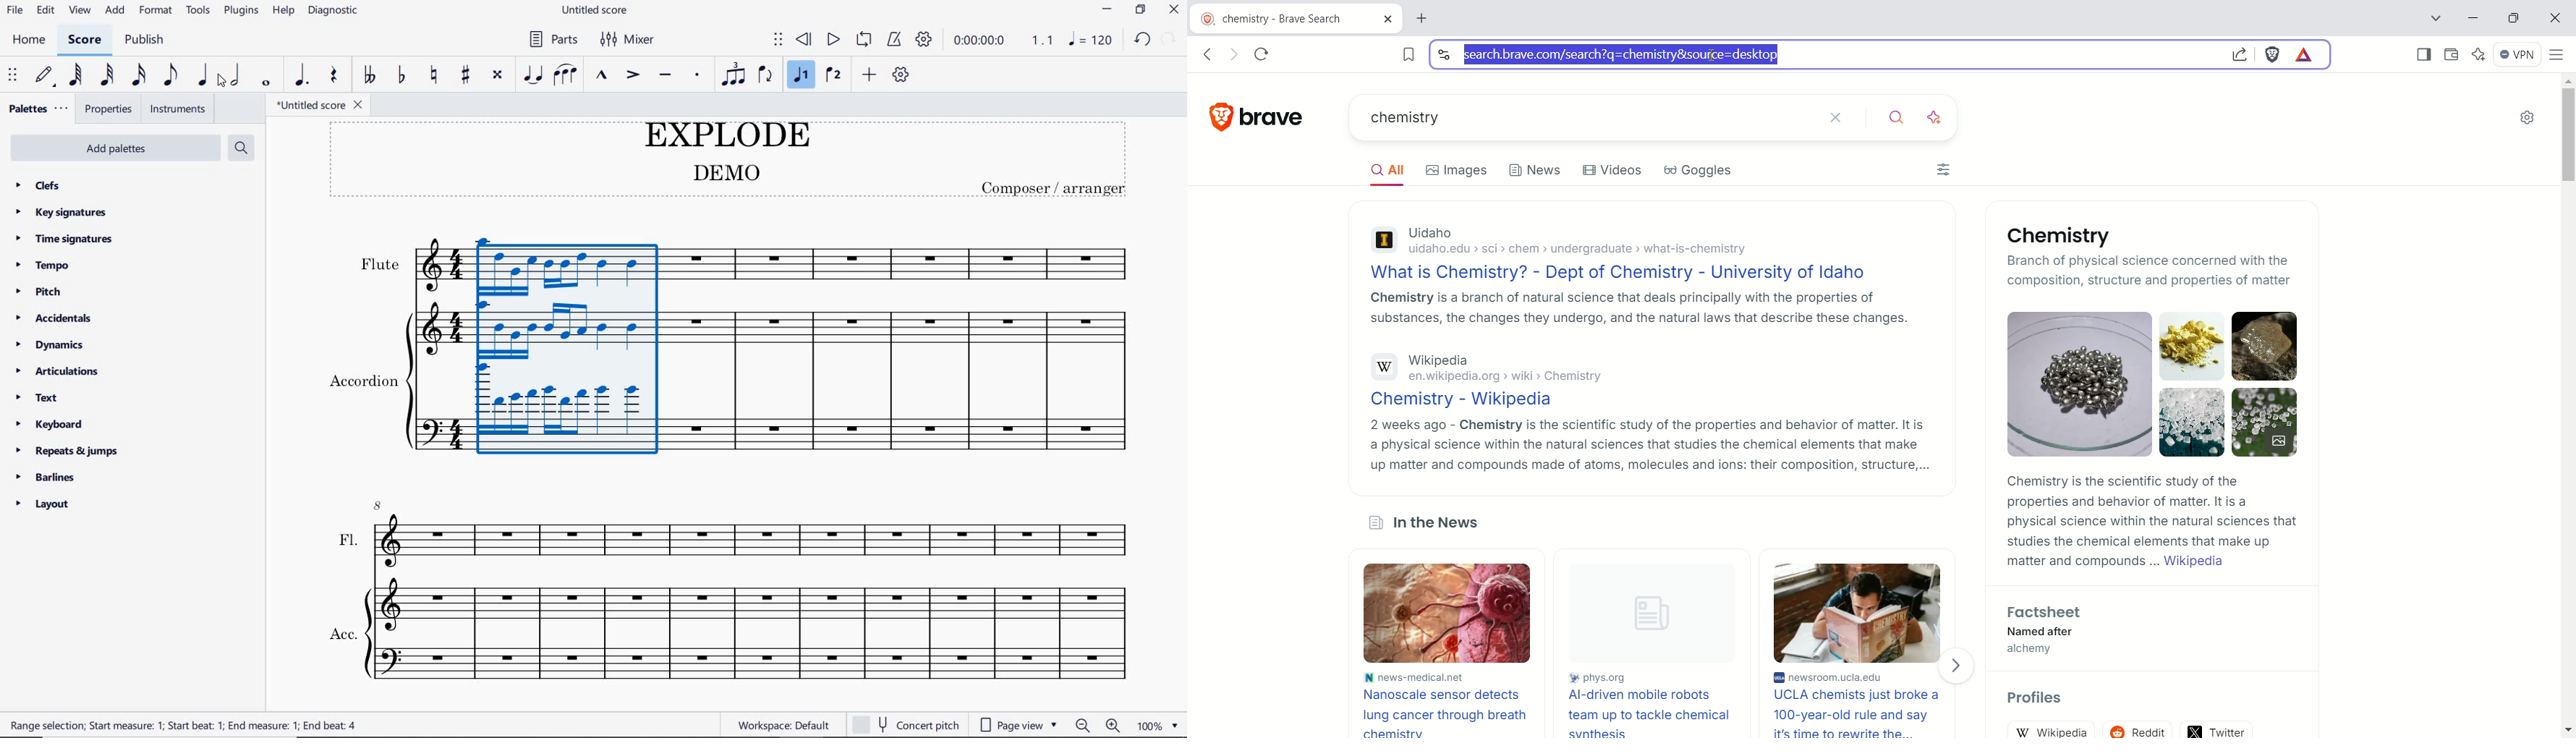 Image resolution: width=2576 pixels, height=756 pixels. What do you see at coordinates (70, 451) in the screenshot?
I see `repeats & jumps` at bounding box center [70, 451].